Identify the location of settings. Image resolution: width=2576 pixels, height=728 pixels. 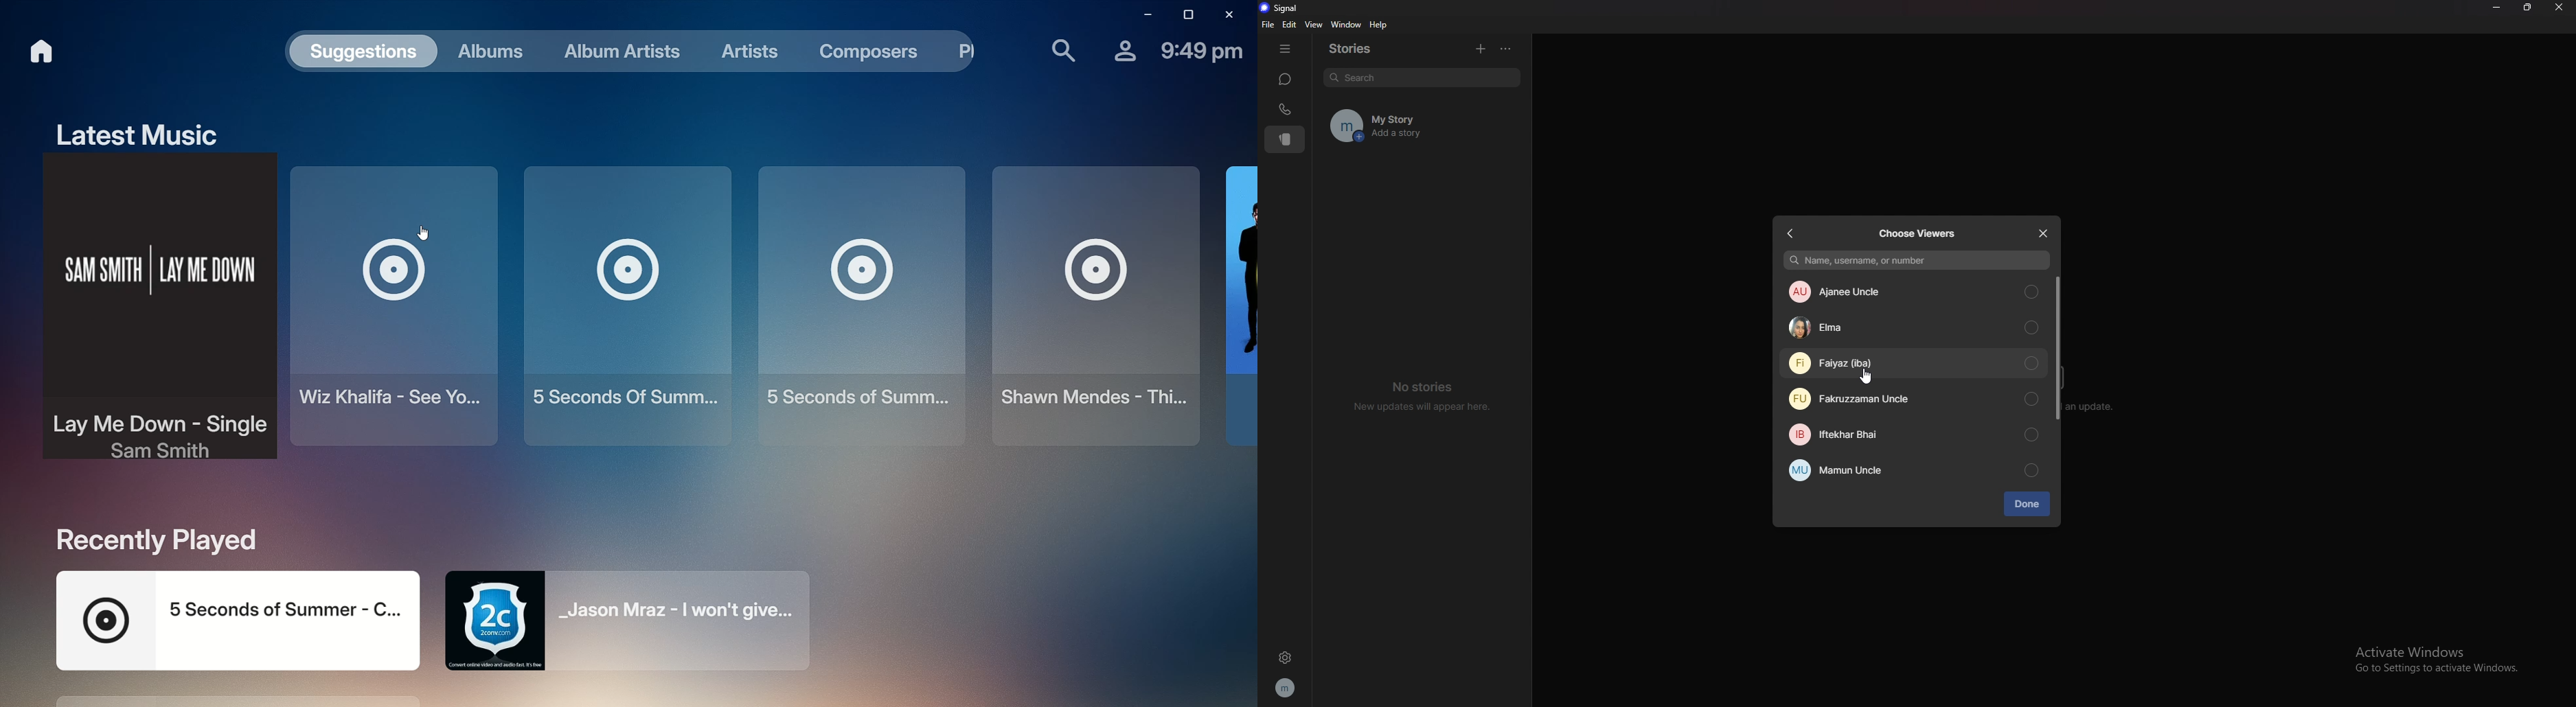
(1285, 658).